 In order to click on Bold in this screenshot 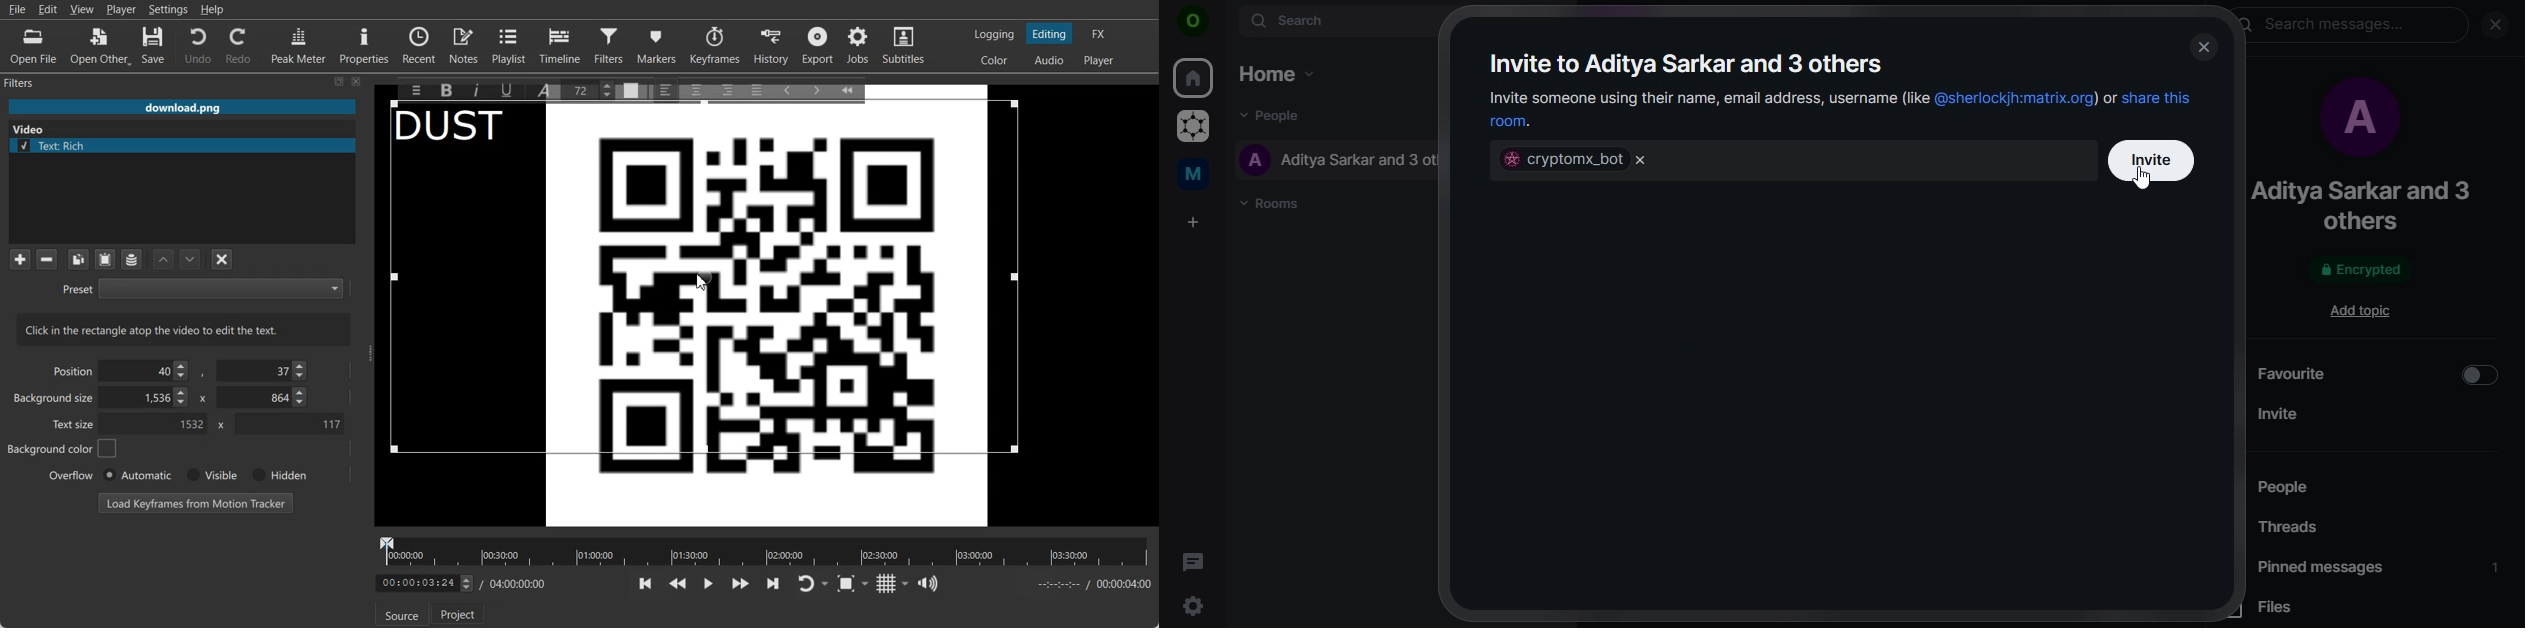, I will do `click(445, 91)`.